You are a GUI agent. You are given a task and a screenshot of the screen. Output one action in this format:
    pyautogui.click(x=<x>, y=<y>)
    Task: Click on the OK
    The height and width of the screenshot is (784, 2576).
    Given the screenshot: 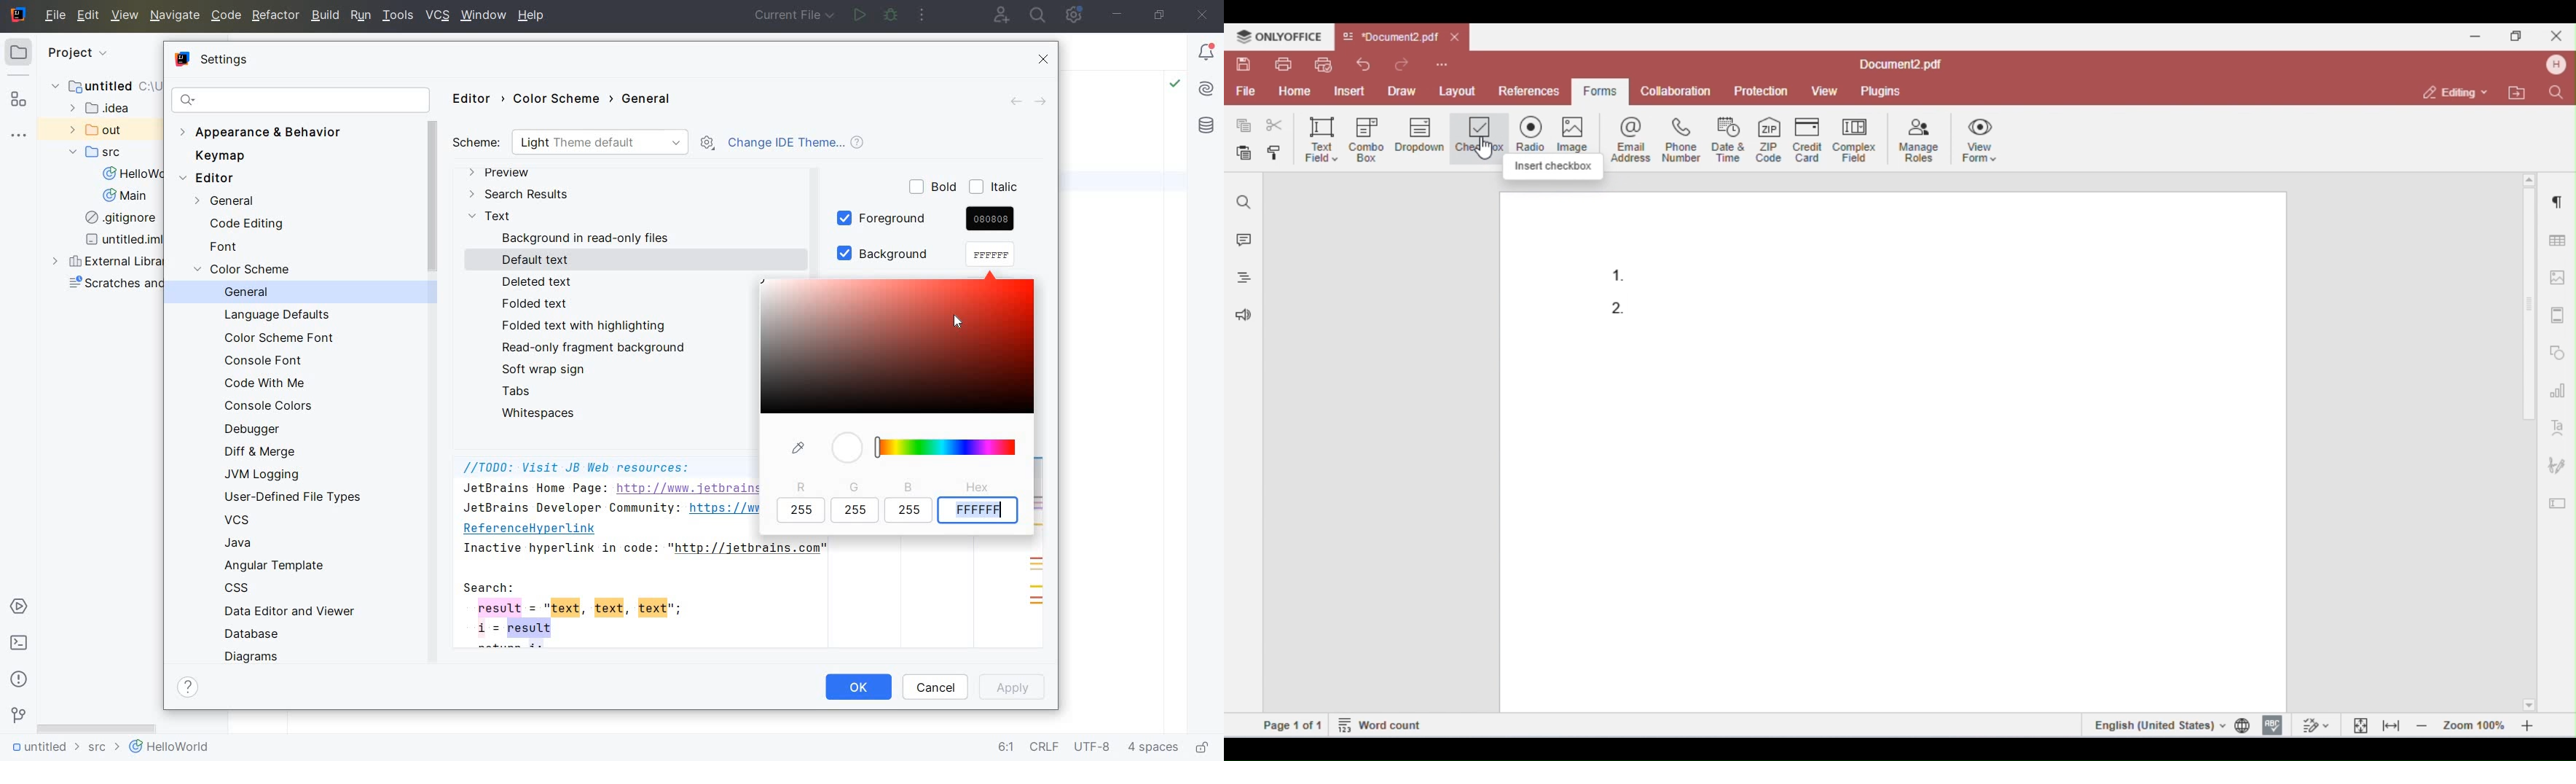 What is the action you would take?
    pyautogui.click(x=858, y=689)
    